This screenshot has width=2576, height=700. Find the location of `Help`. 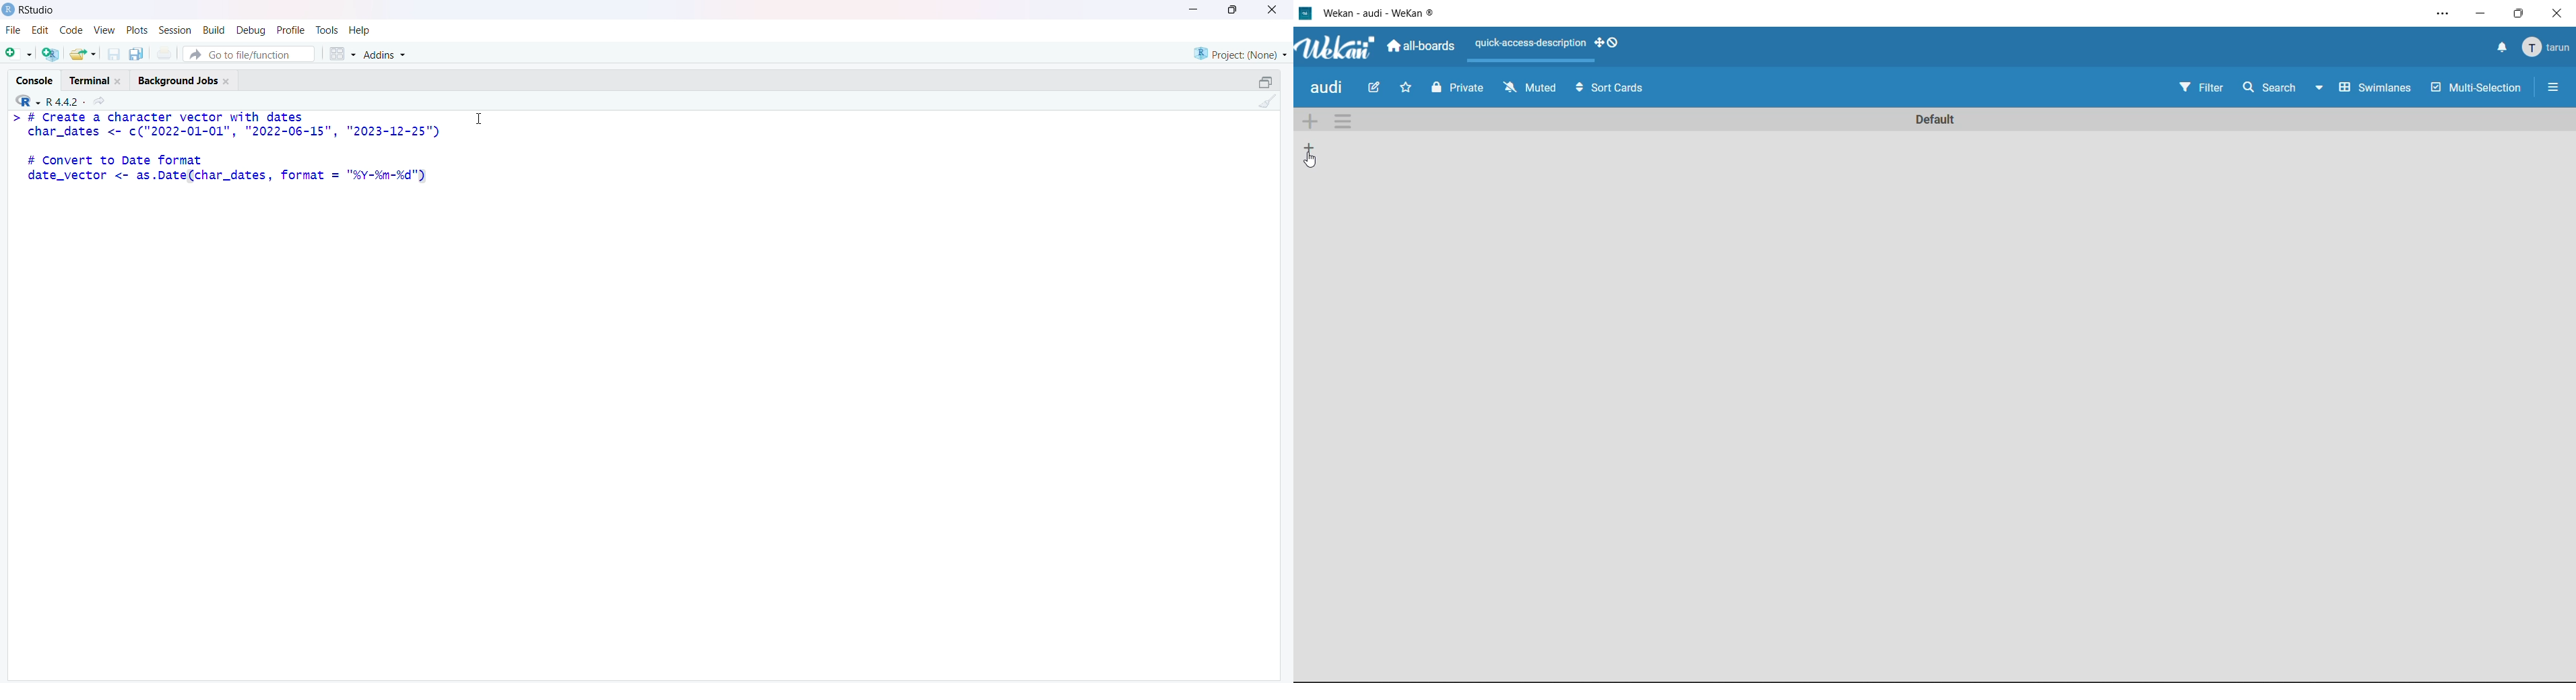

Help is located at coordinates (360, 30).